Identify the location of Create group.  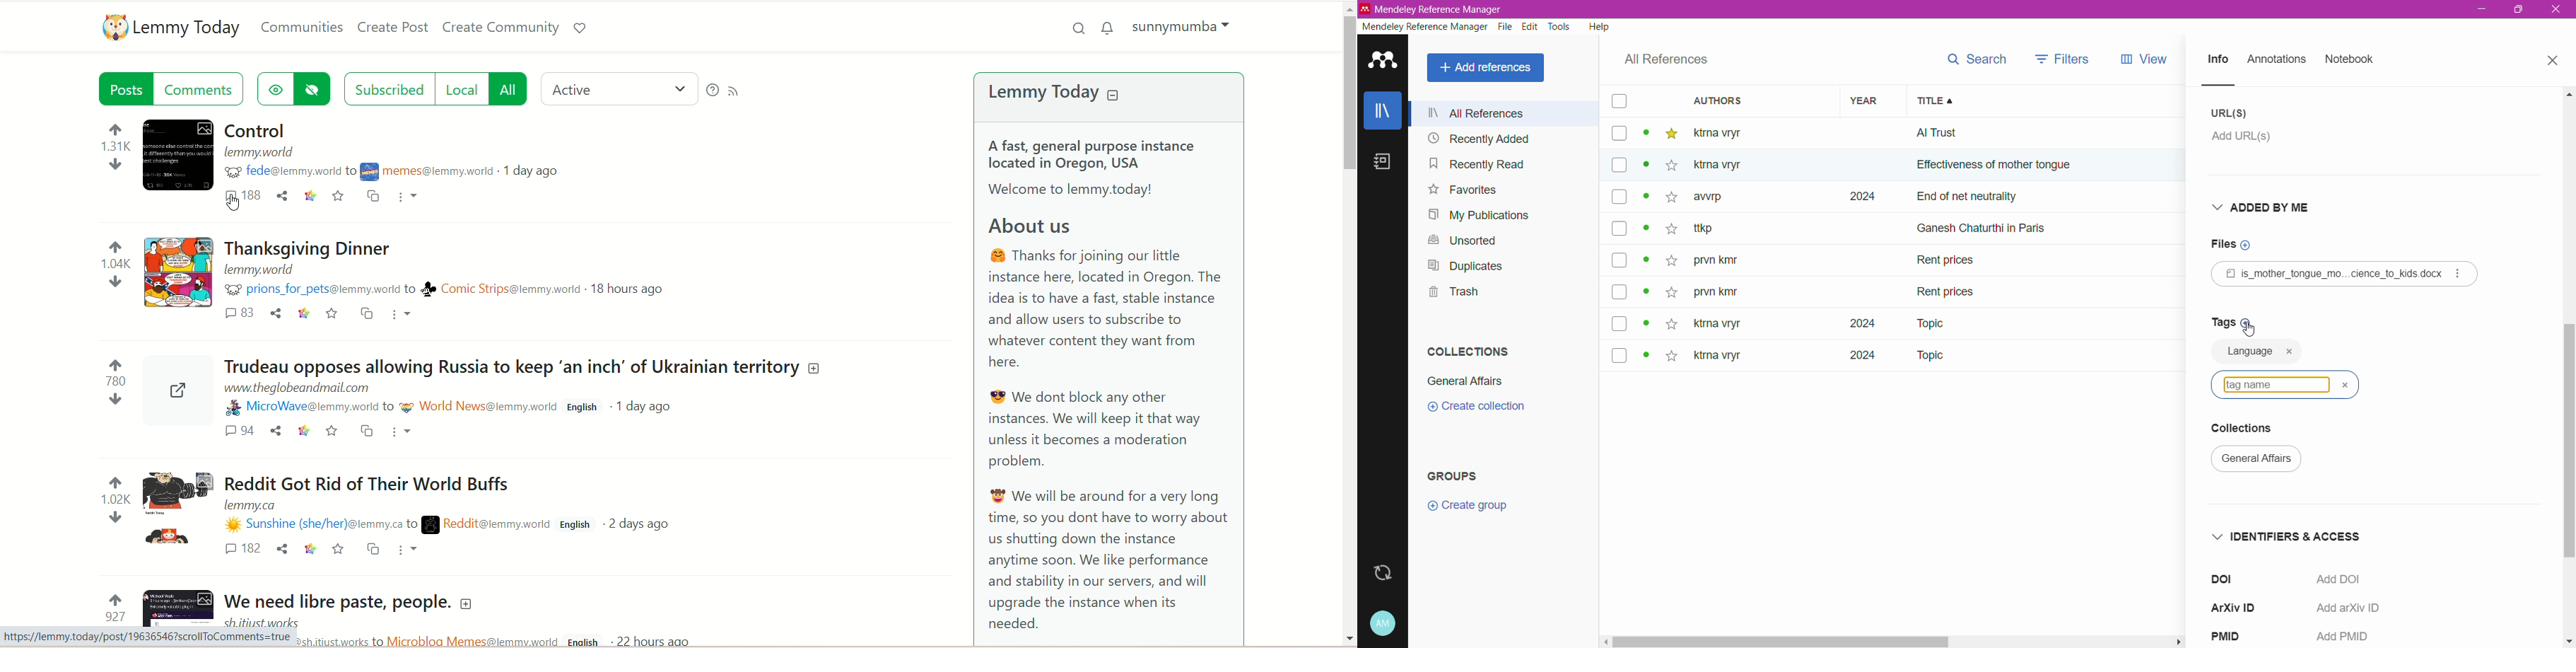
(1467, 506).